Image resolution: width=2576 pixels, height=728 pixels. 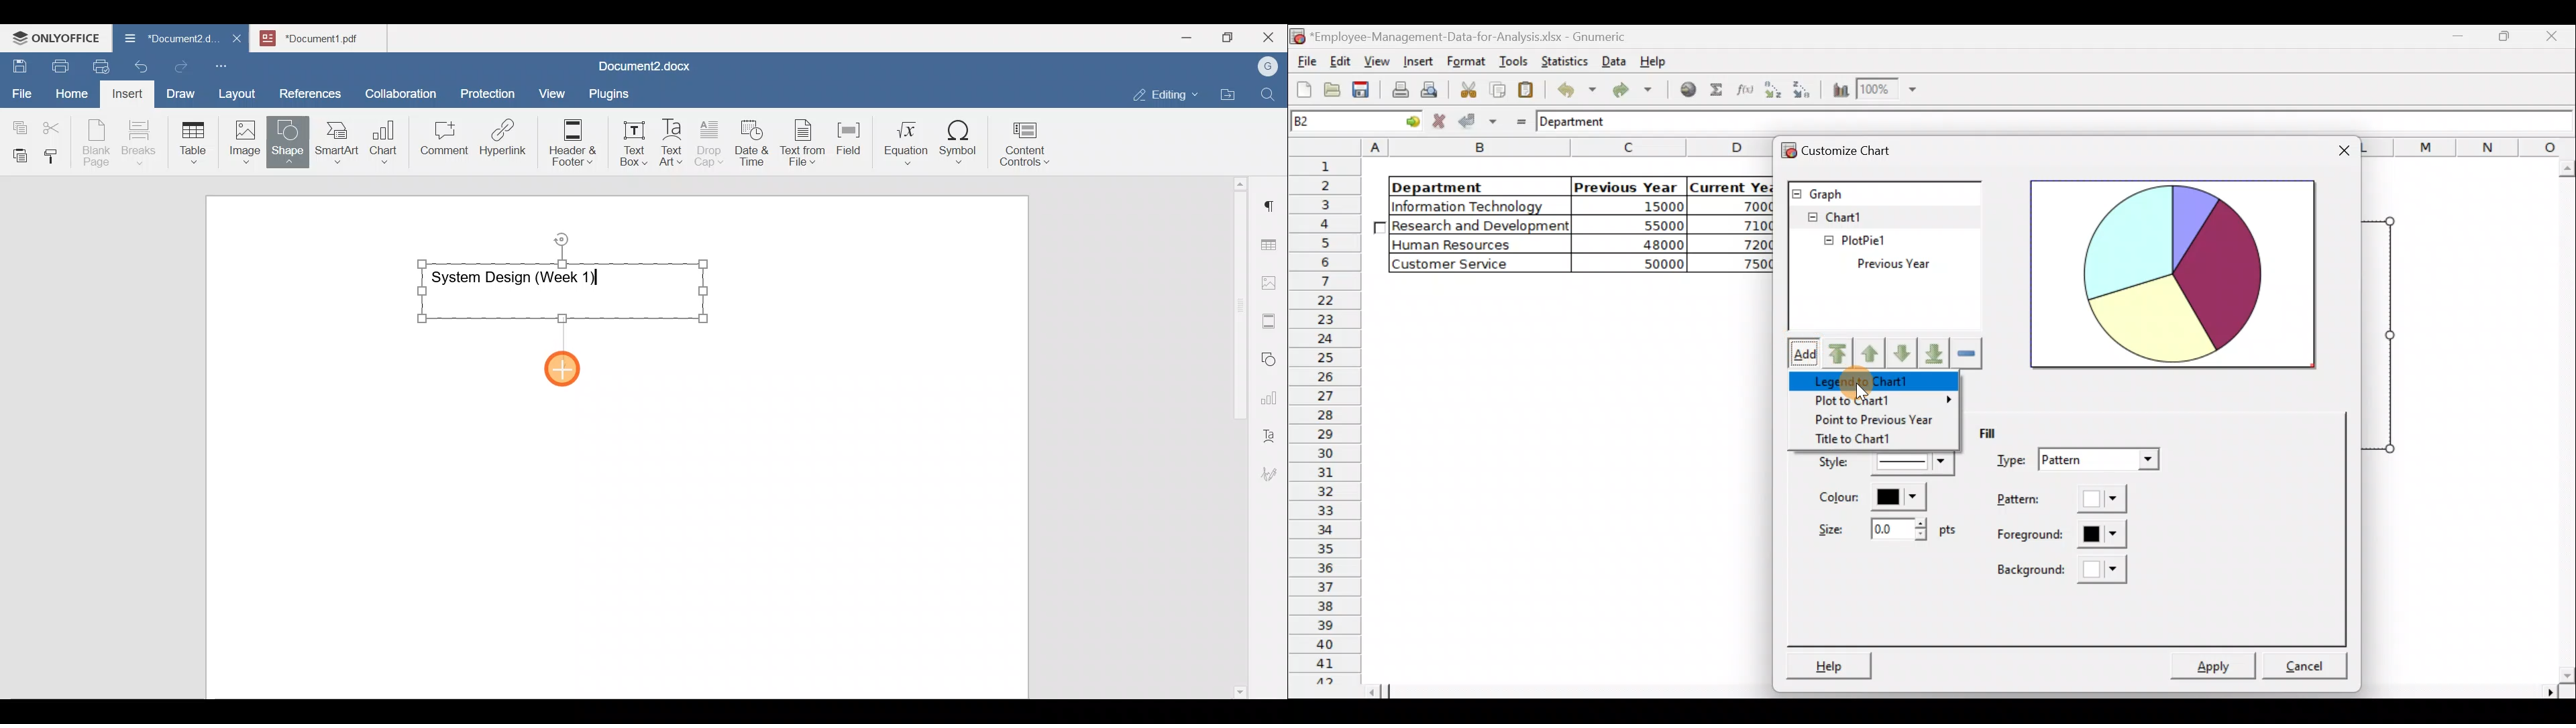 I want to click on Maximize, so click(x=2463, y=38).